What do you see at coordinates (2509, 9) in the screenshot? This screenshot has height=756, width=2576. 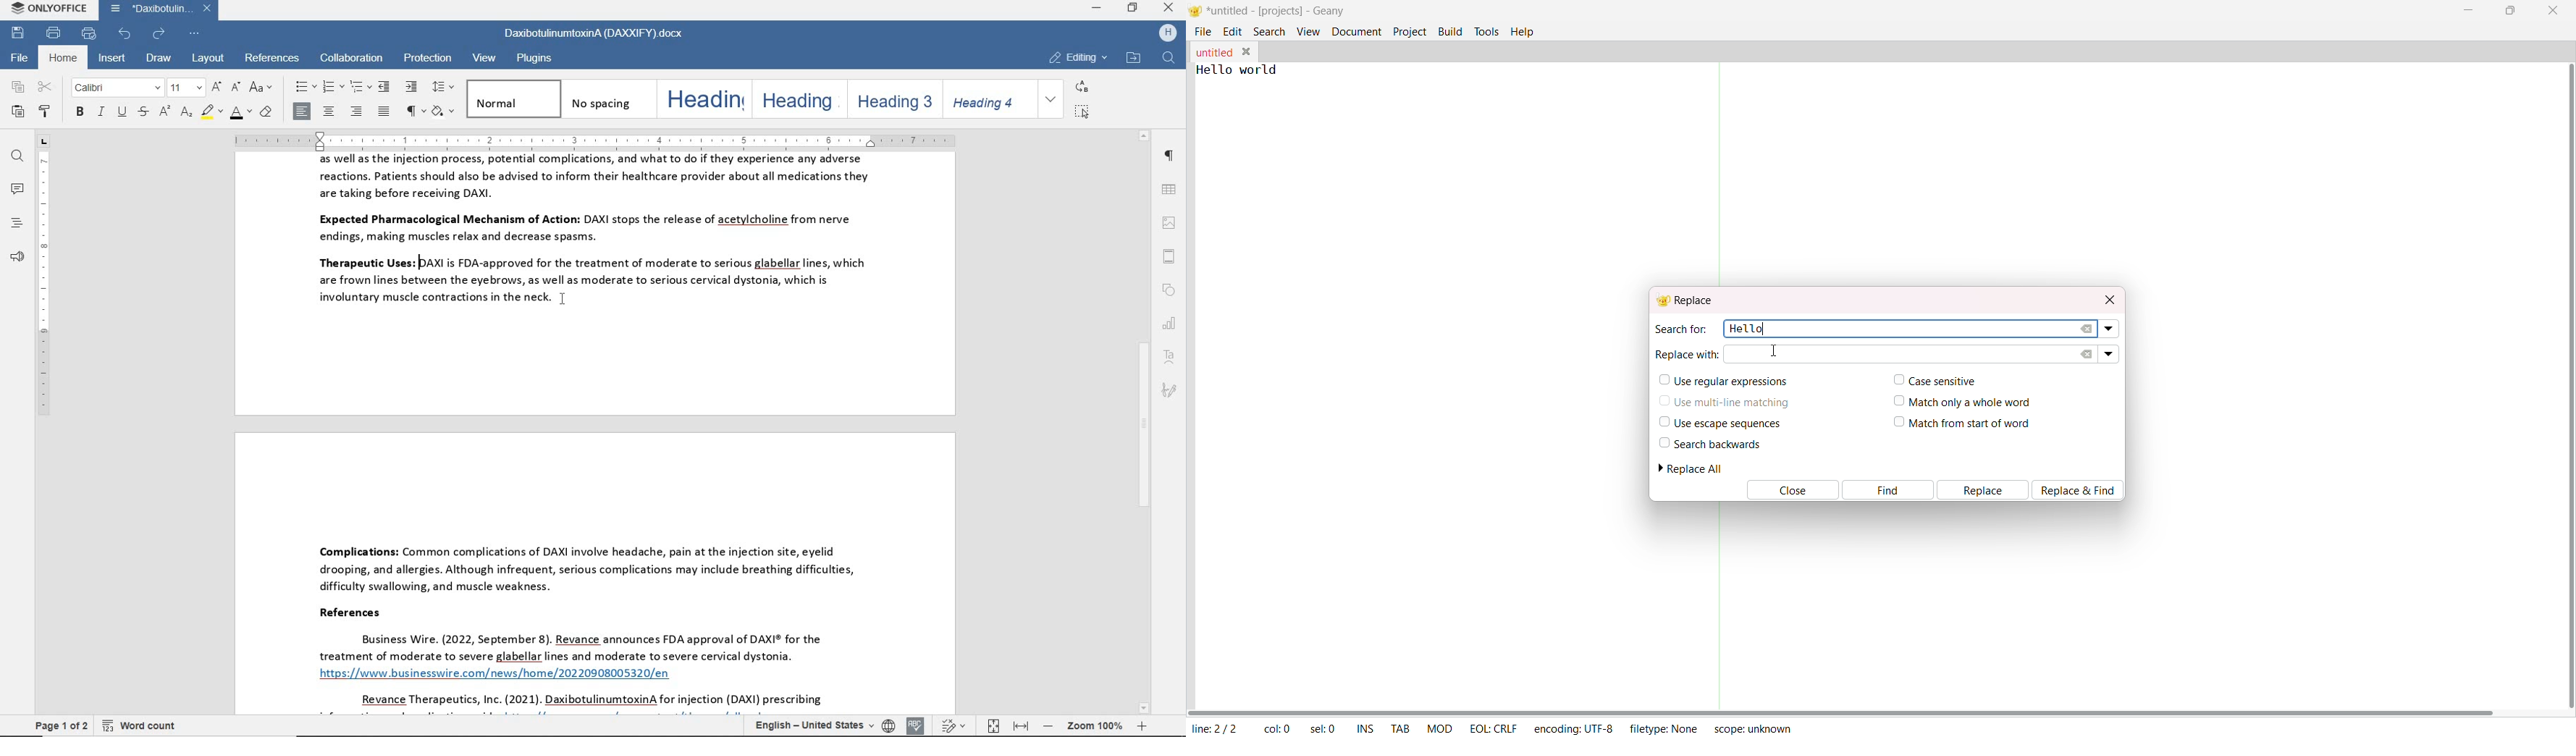 I see `maximize` at bounding box center [2509, 9].